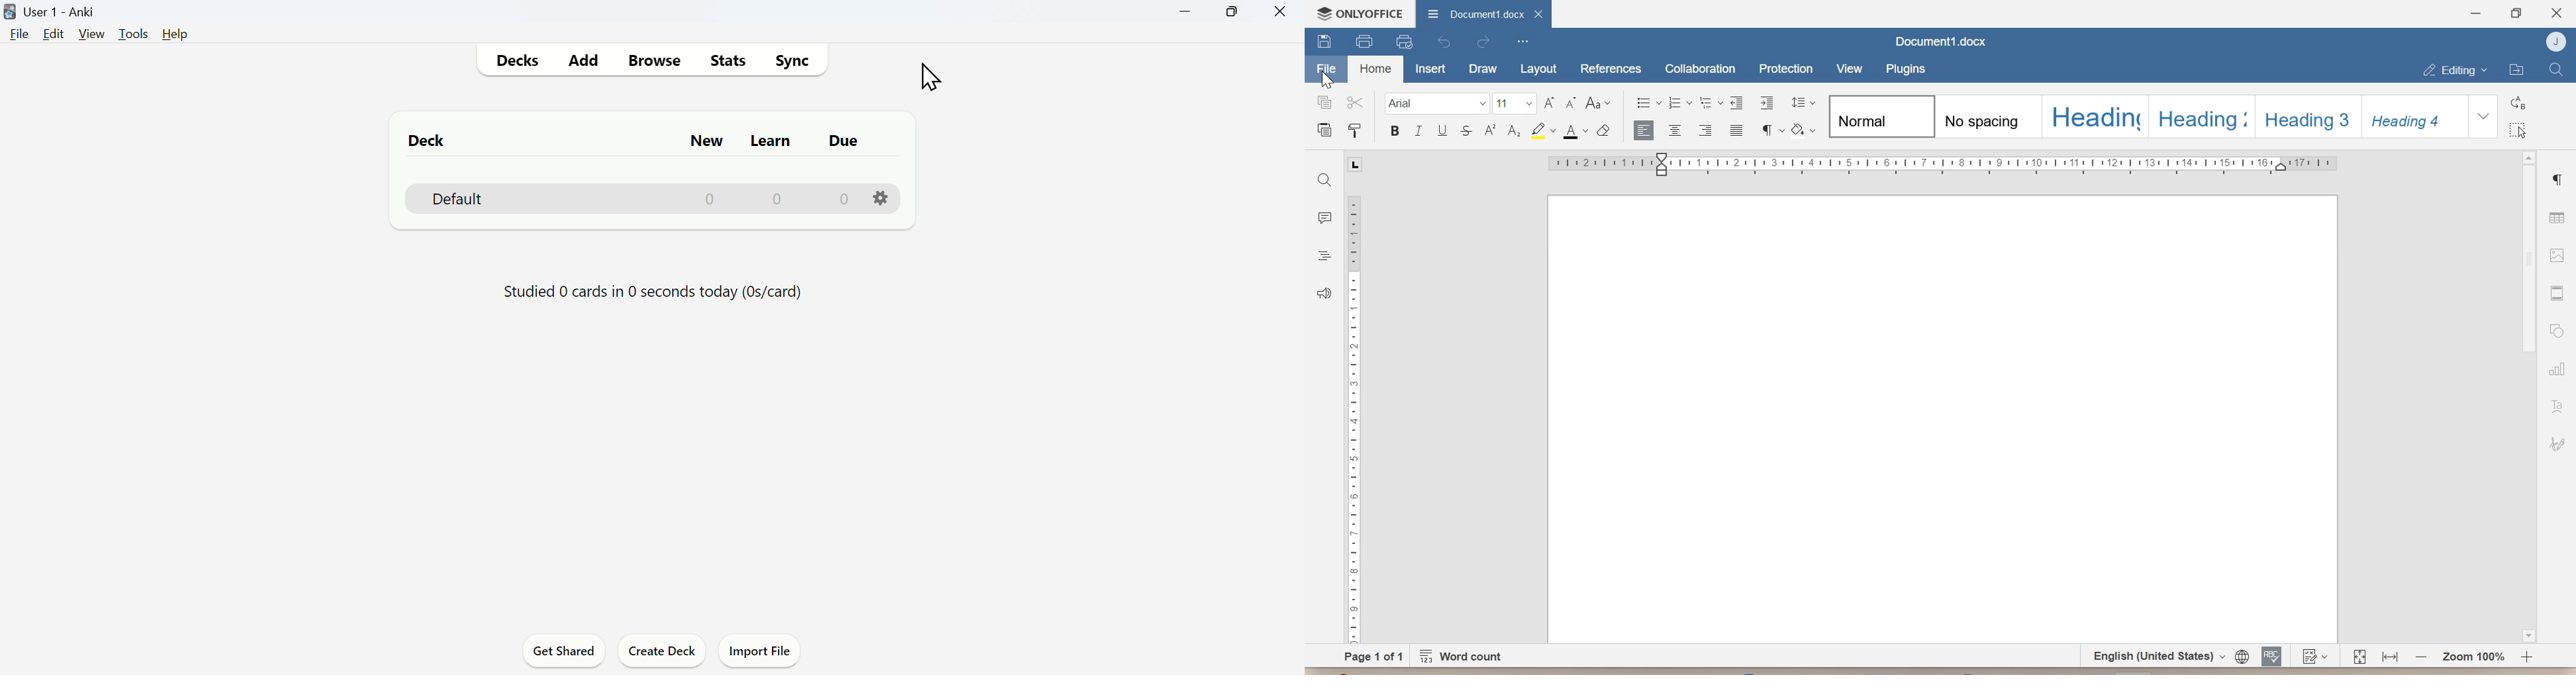 This screenshot has width=2576, height=700. What do you see at coordinates (1323, 255) in the screenshot?
I see `Headings` at bounding box center [1323, 255].